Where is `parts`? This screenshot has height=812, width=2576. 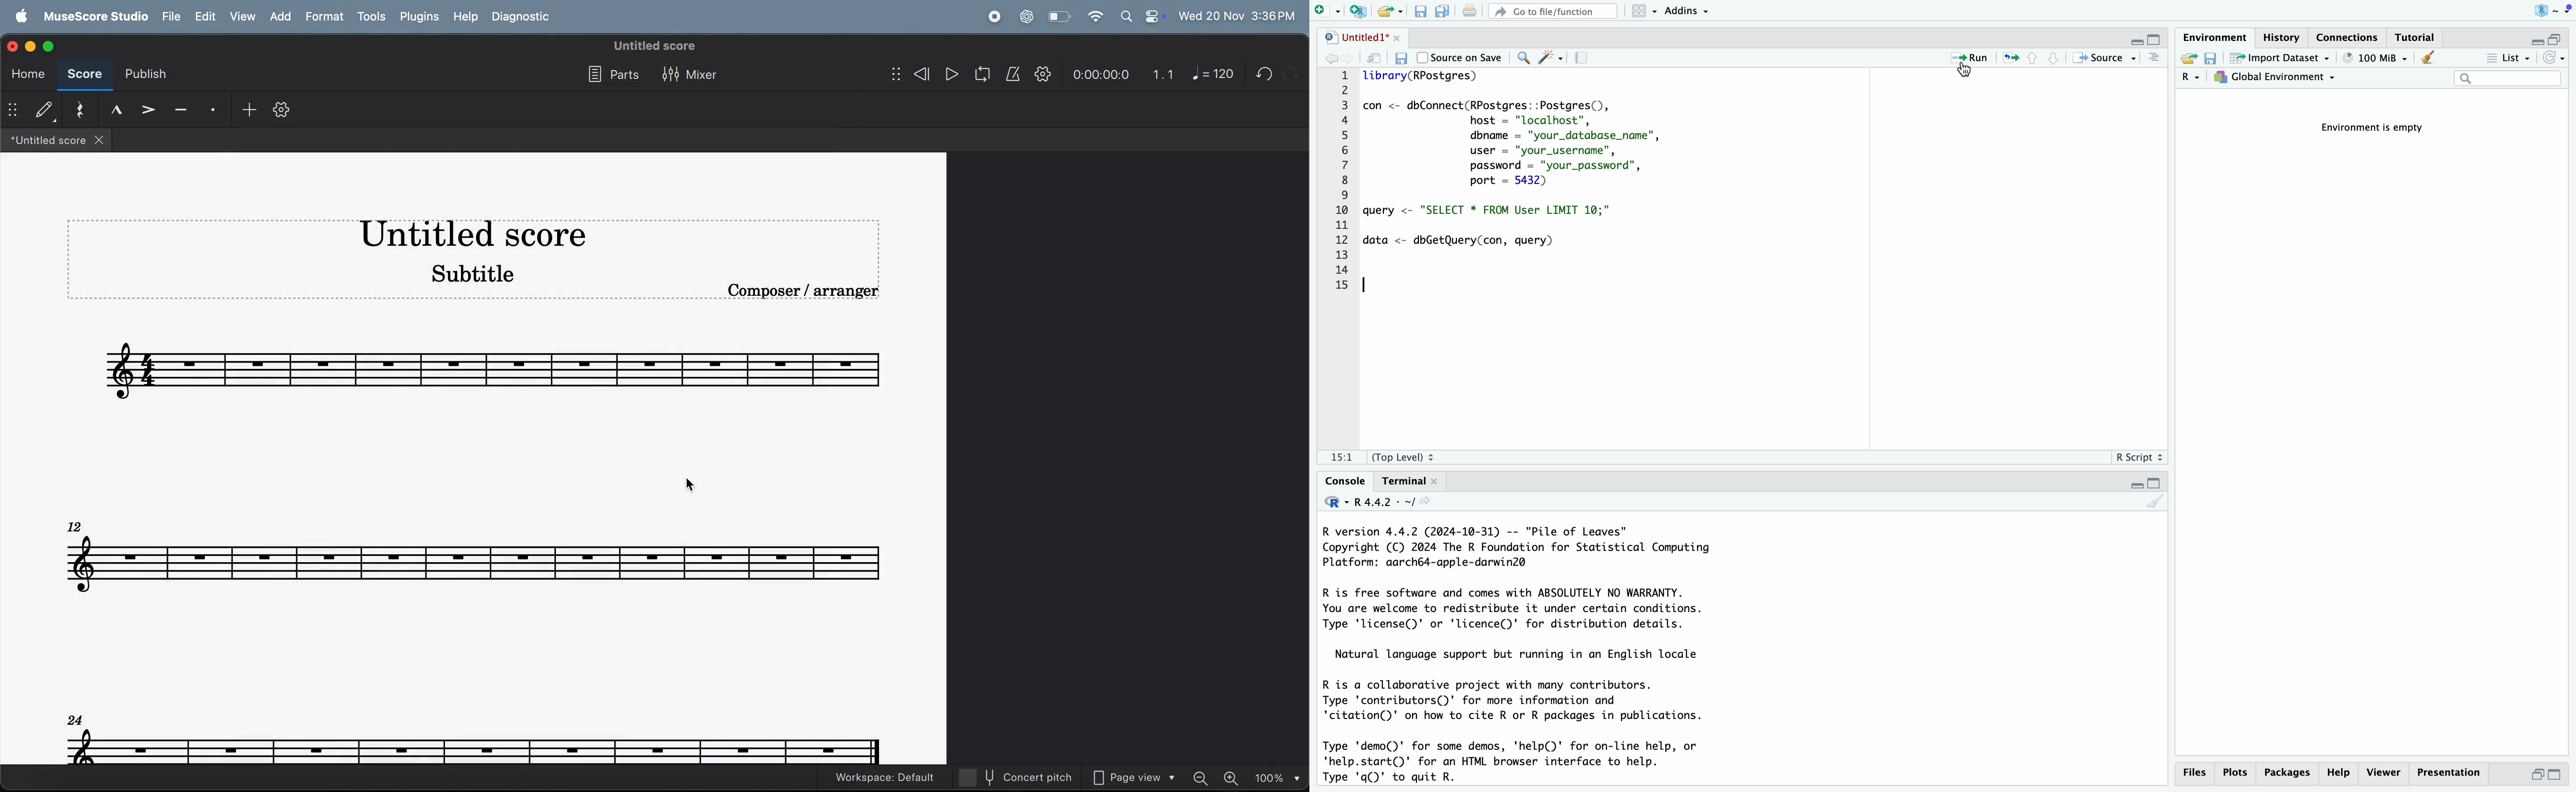 parts is located at coordinates (610, 75).